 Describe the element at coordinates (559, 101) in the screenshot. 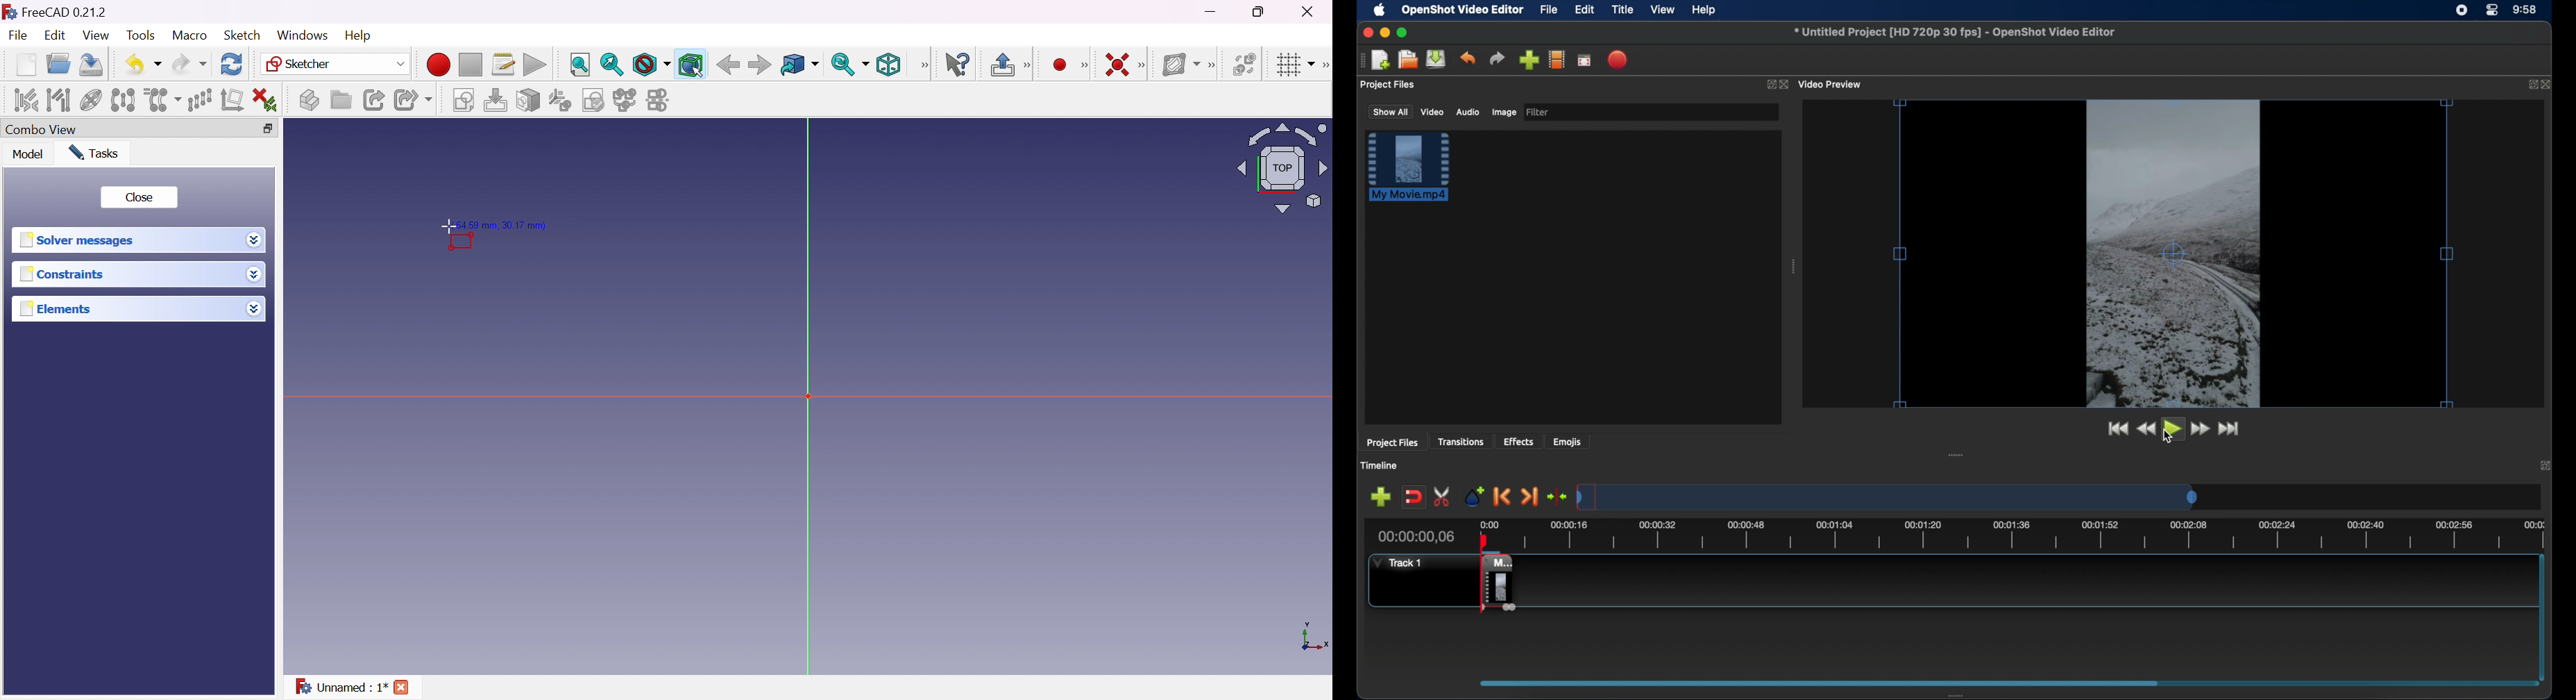

I see `Reorient sketch...` at that location.